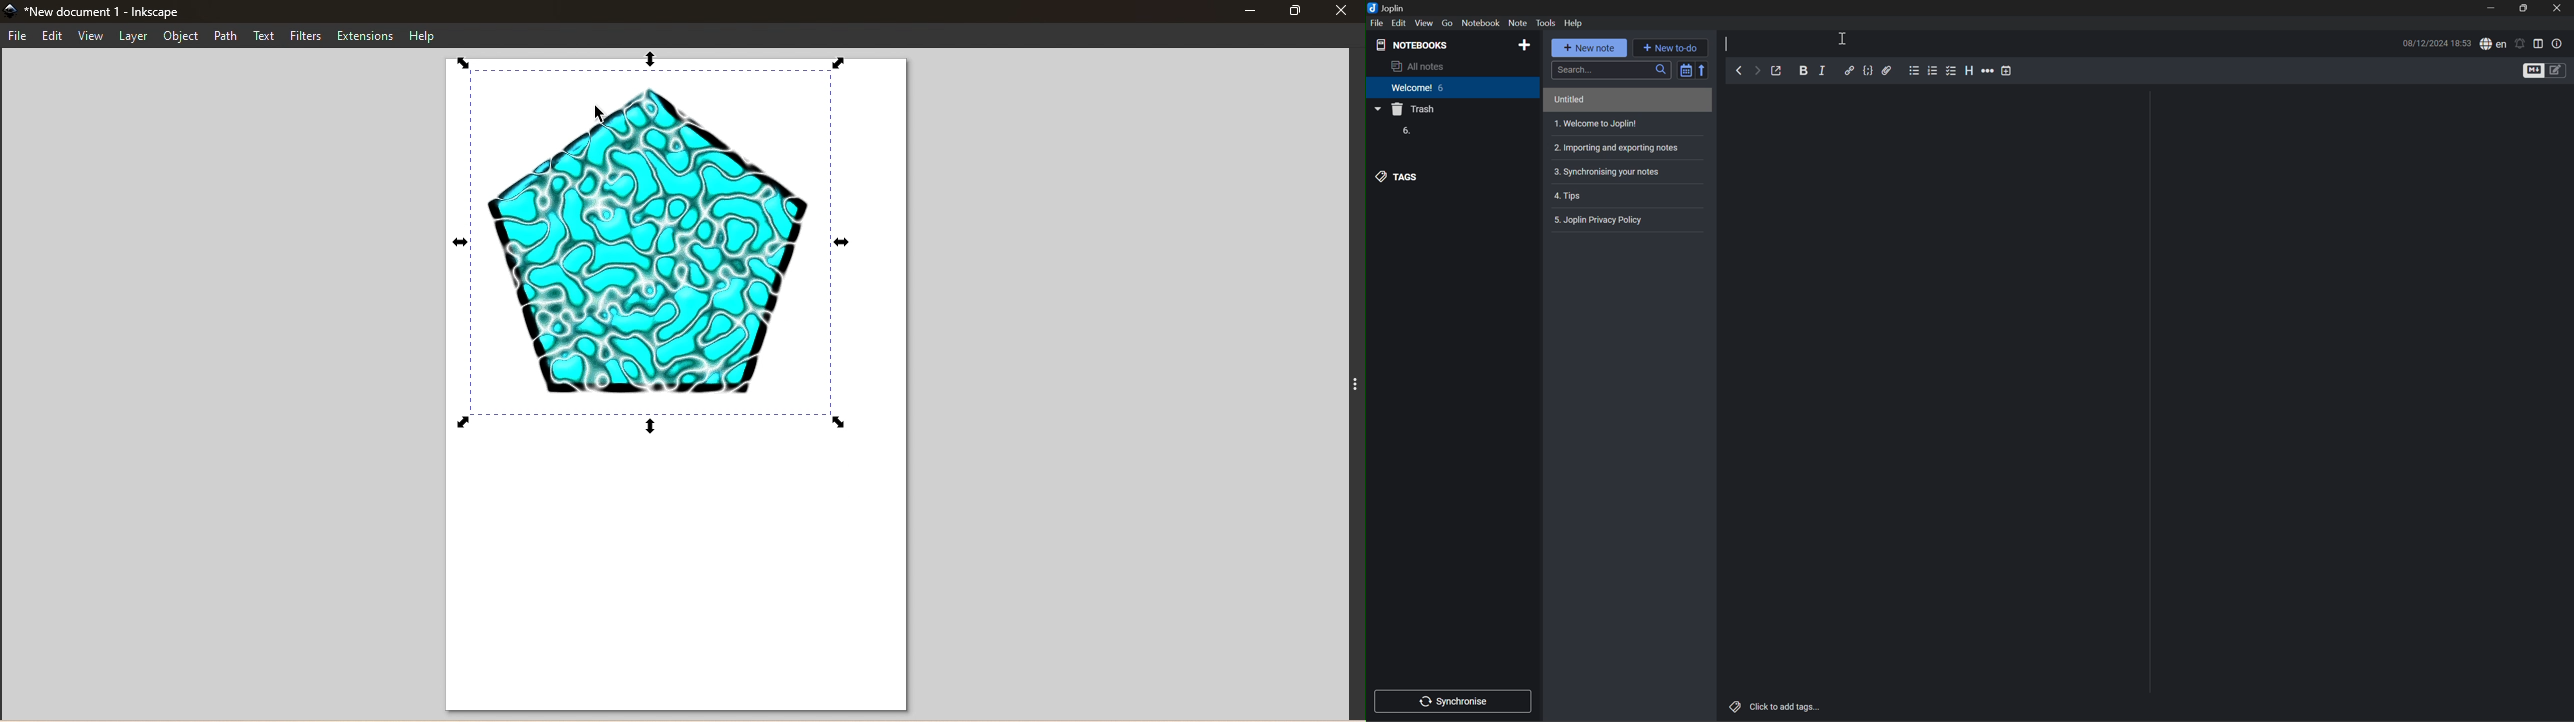 The image size is (2576, 728). Describe the element at coordinates (1776, 706) in the screenshot. I see `Click to add tags` at that location.